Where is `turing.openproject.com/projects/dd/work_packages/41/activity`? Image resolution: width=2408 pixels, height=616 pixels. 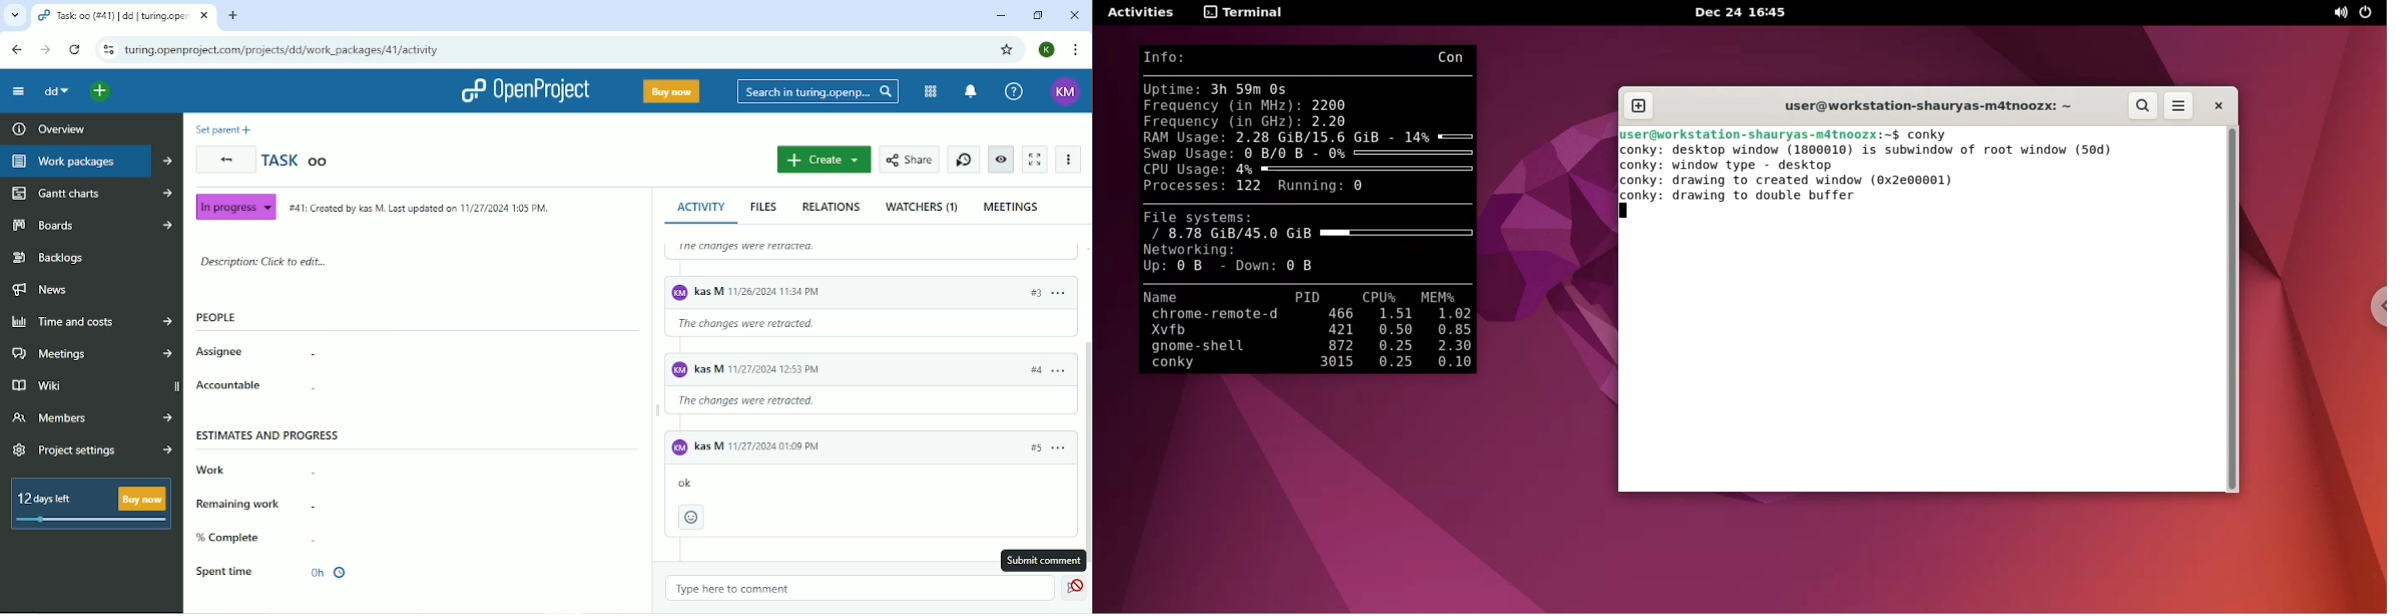 turing.openproject.com/projects/dd/work_packages/41/activity is located at coordinates (281, 51).